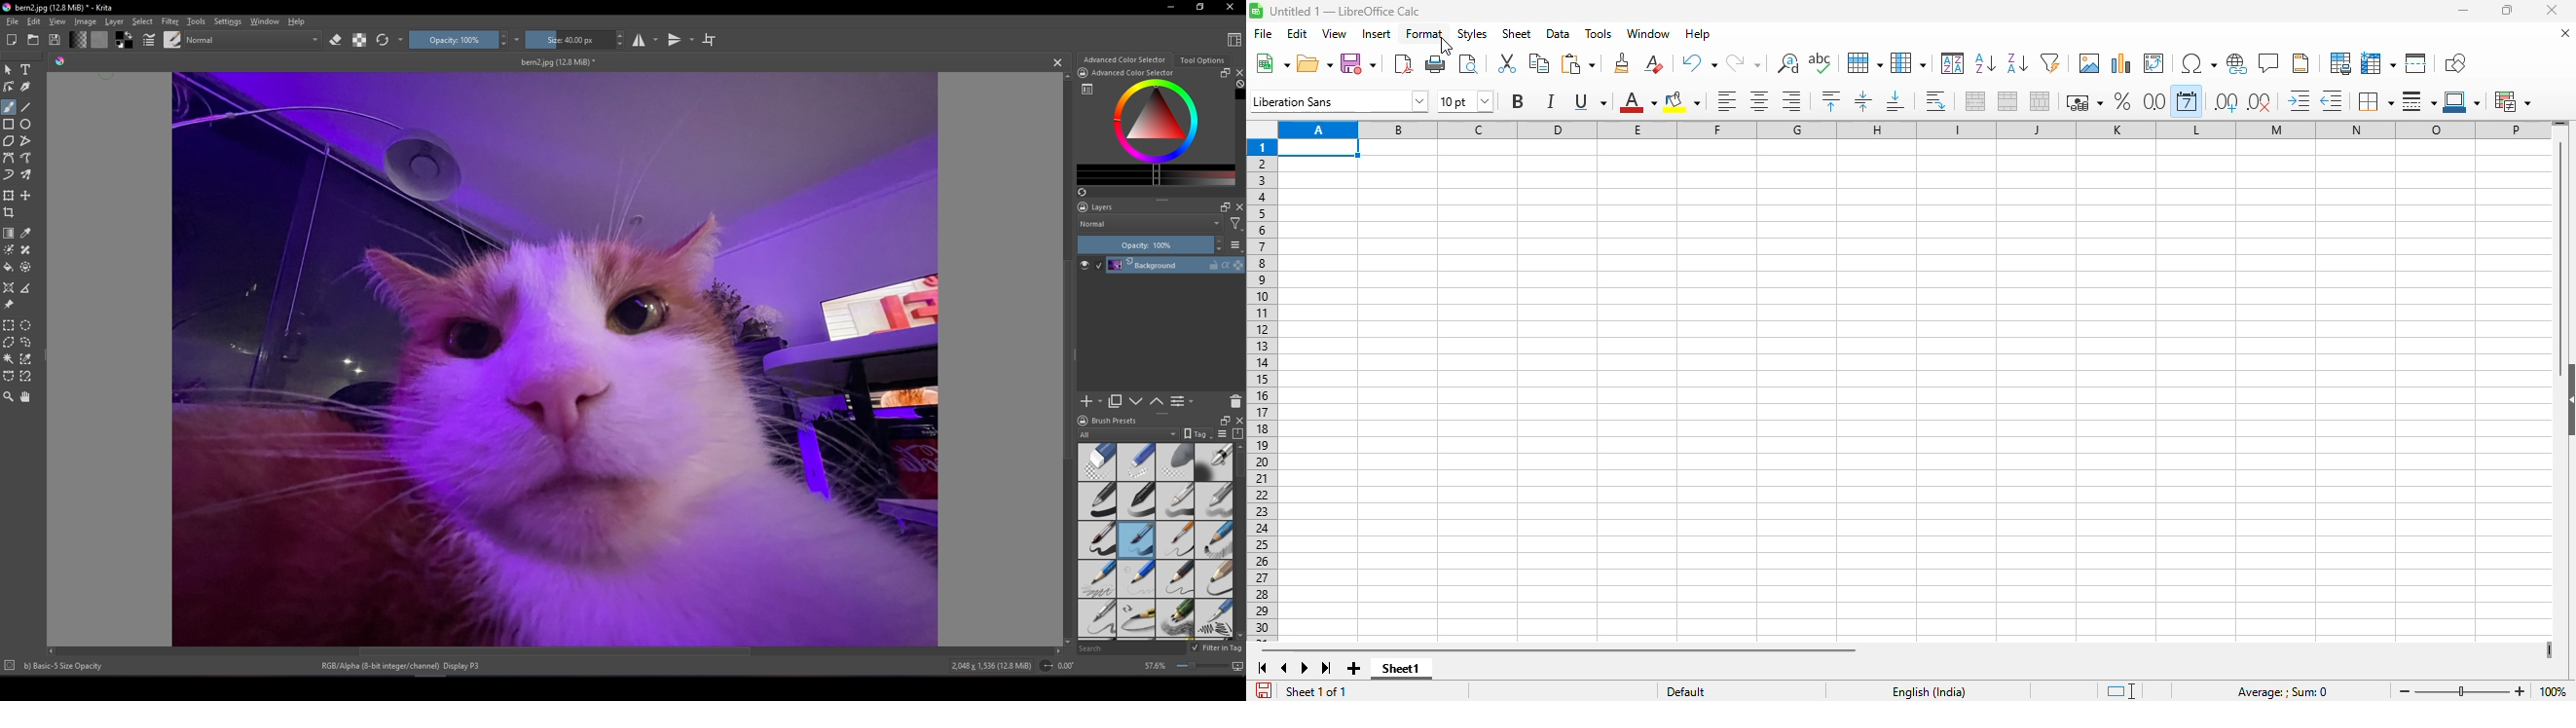  Describe the element at coordinates (709, 40) in the screenshot. I see `Wrap around mode` at that location.